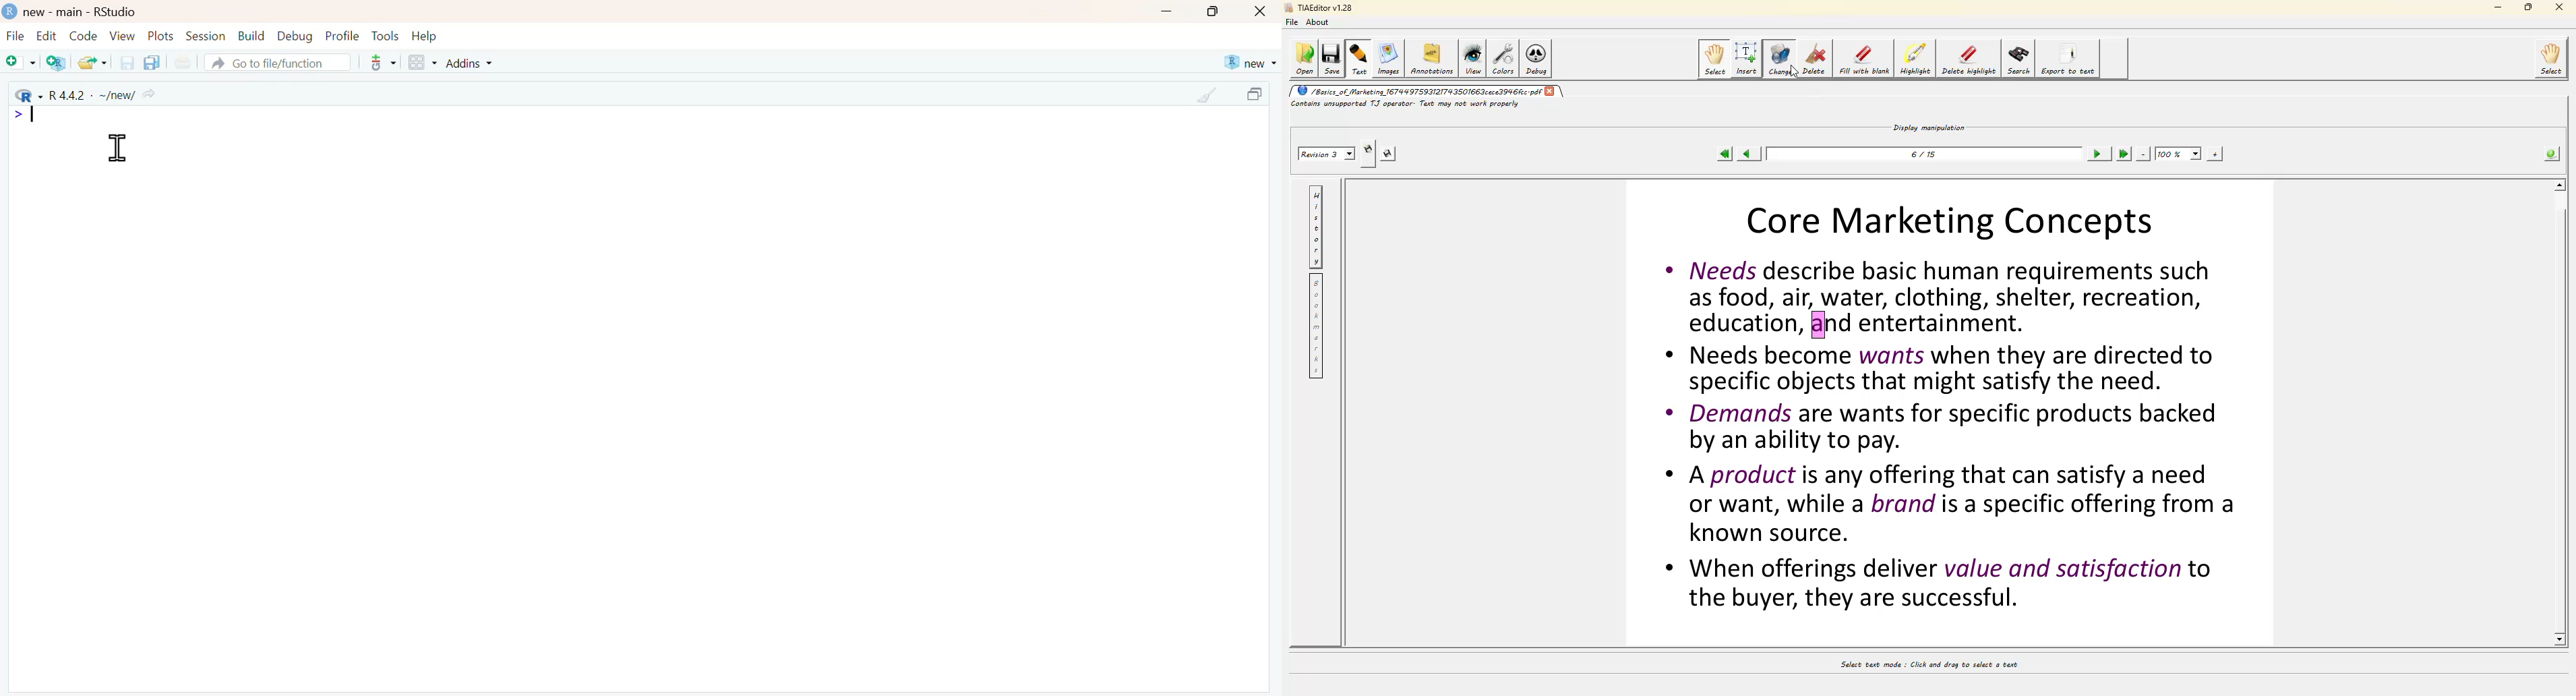  What do you see at coordinates (46, 35) in the screenshot?
I see `Edit` at bounding box center [46, 35].